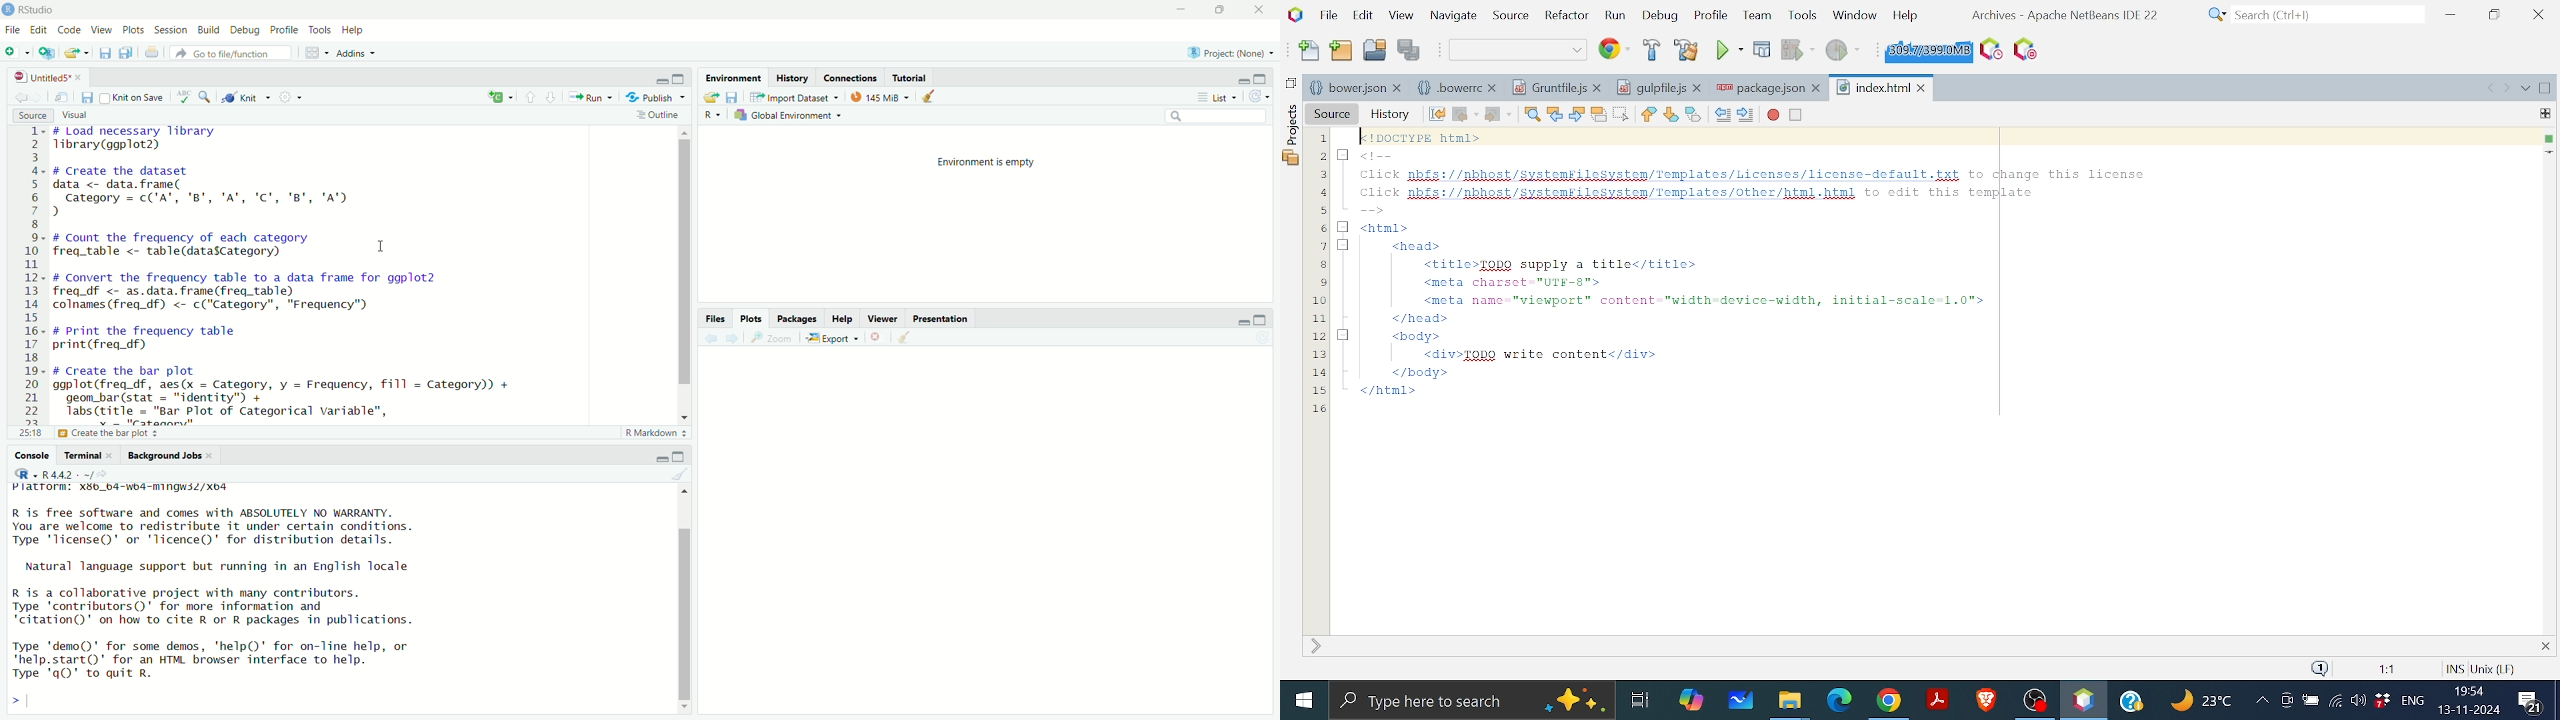 The image size is (2576, 728). I want to click on minimize, so click(661, 459).